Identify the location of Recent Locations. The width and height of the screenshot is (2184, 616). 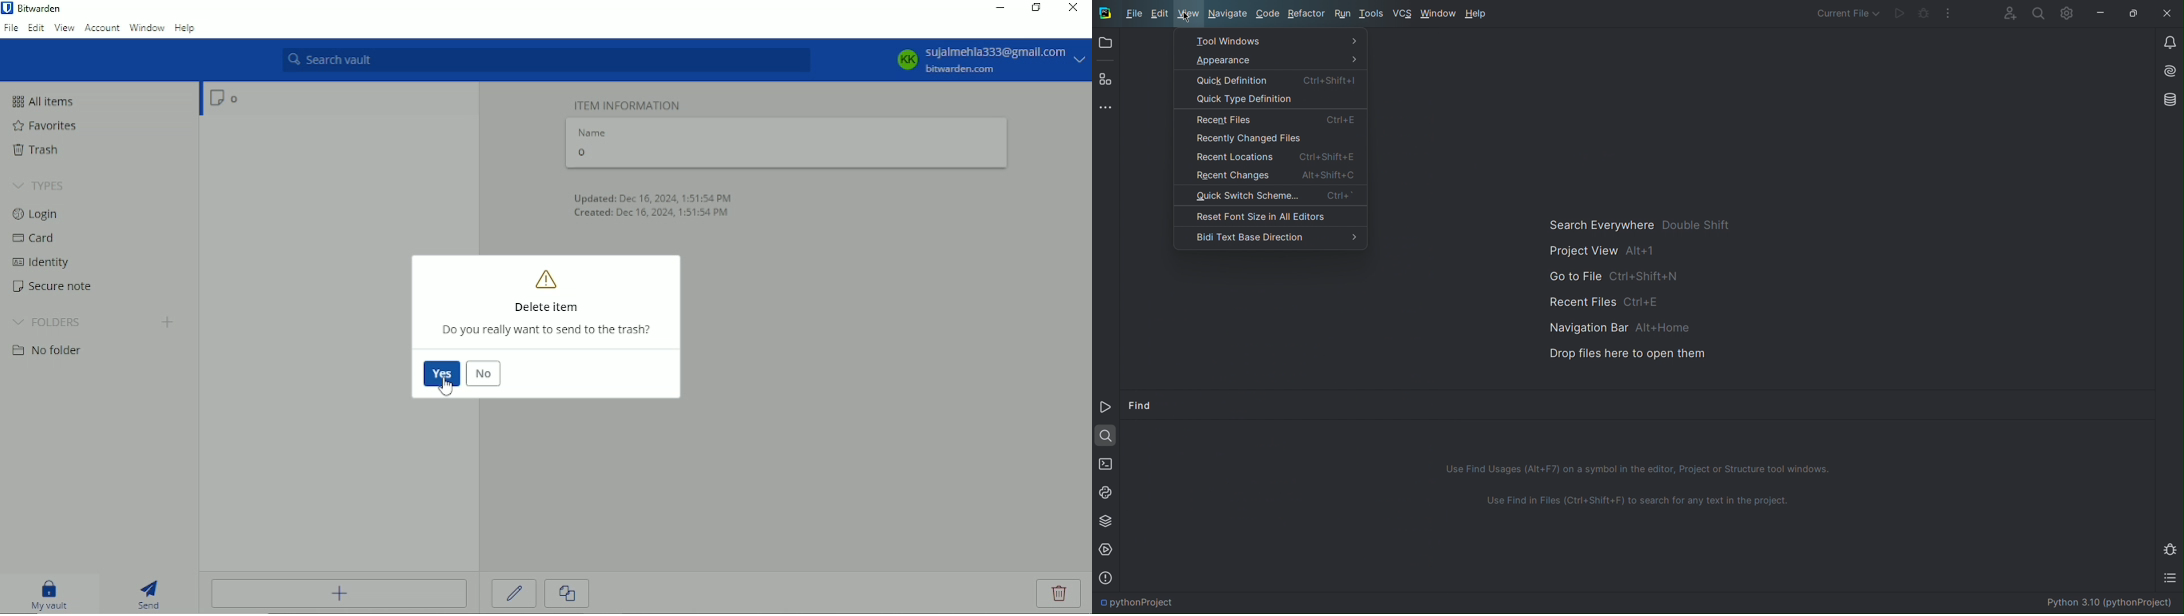
(1269, 155).